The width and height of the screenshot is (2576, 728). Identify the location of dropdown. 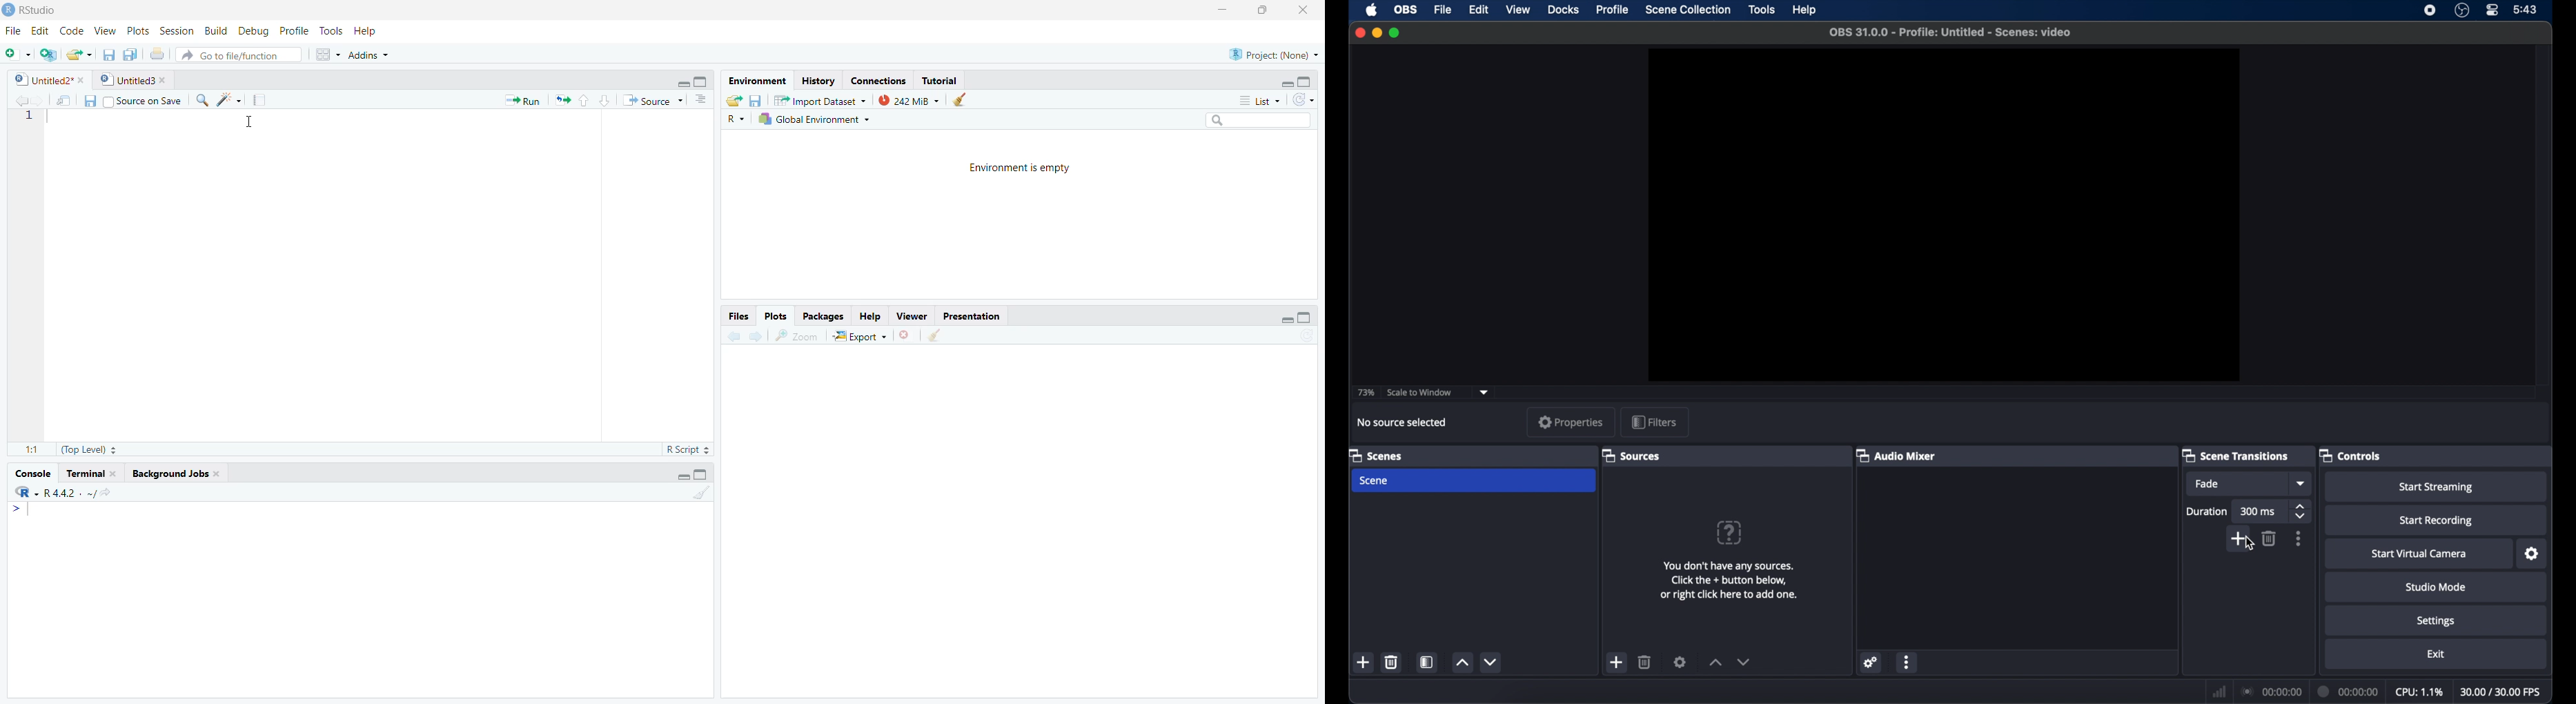
(2300, 482).